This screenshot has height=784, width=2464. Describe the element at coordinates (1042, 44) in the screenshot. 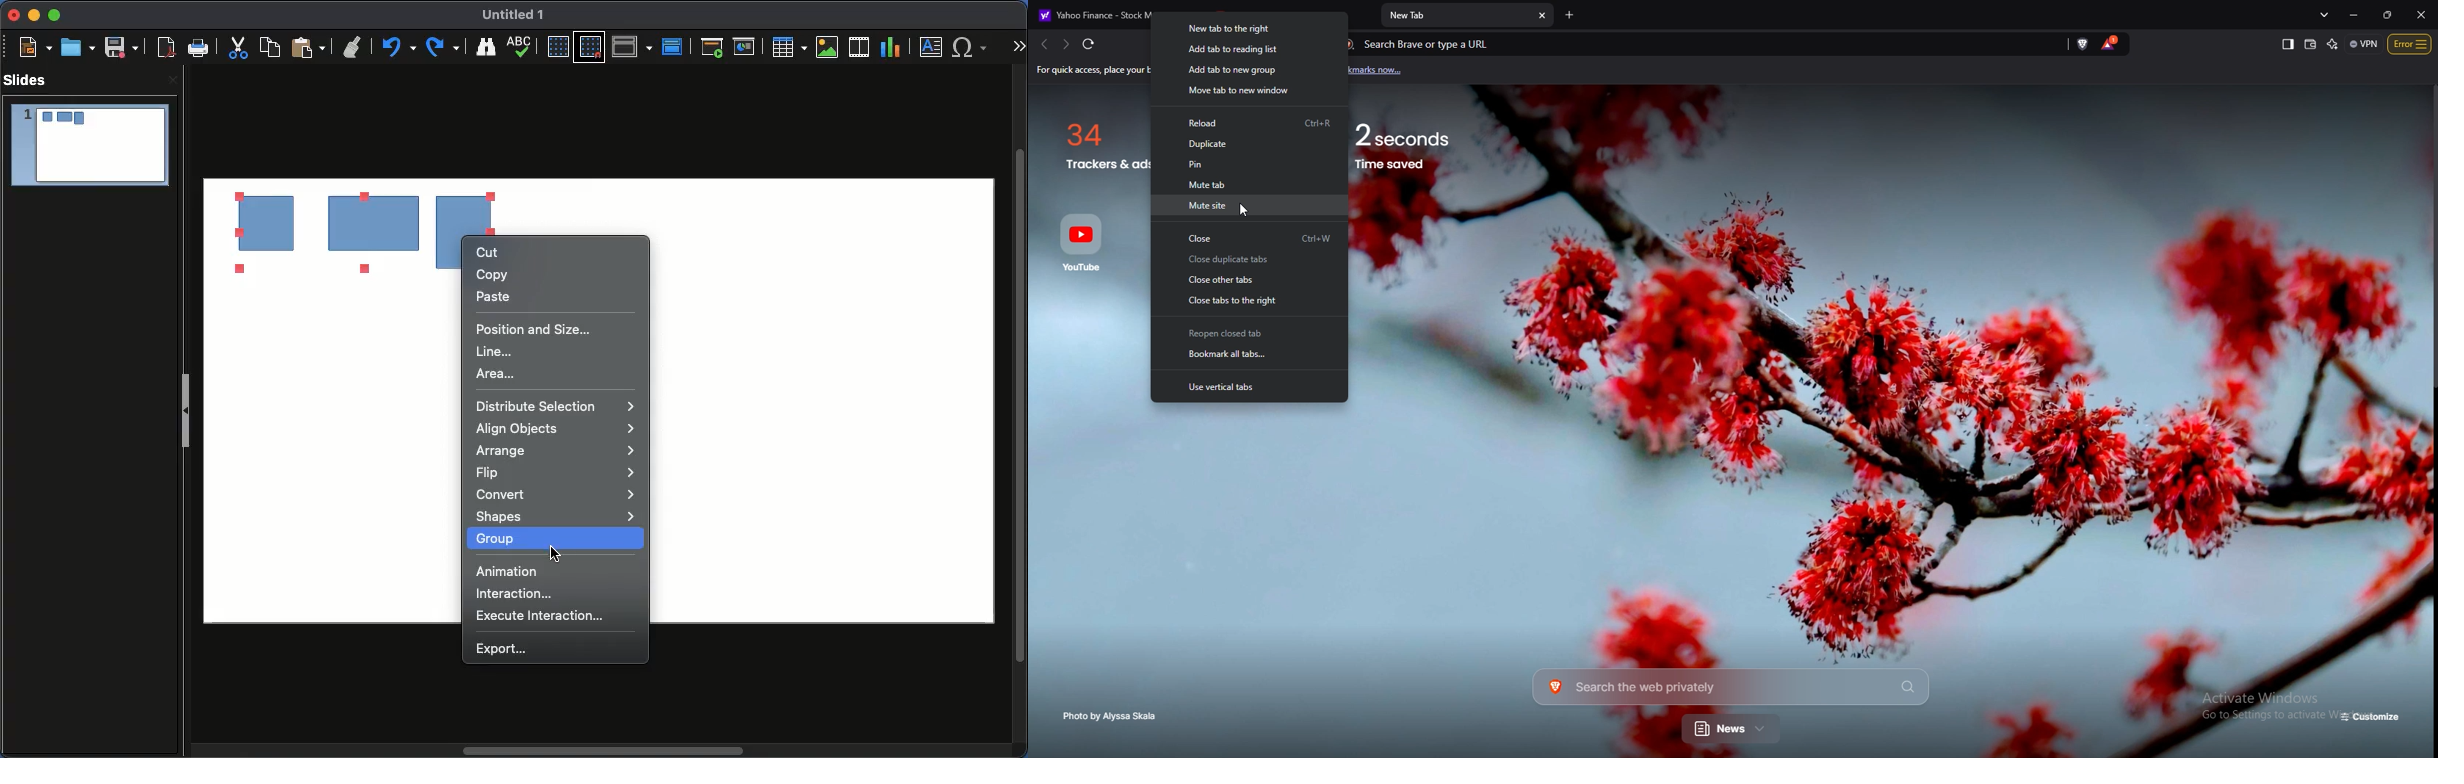

I see `back` at that location.